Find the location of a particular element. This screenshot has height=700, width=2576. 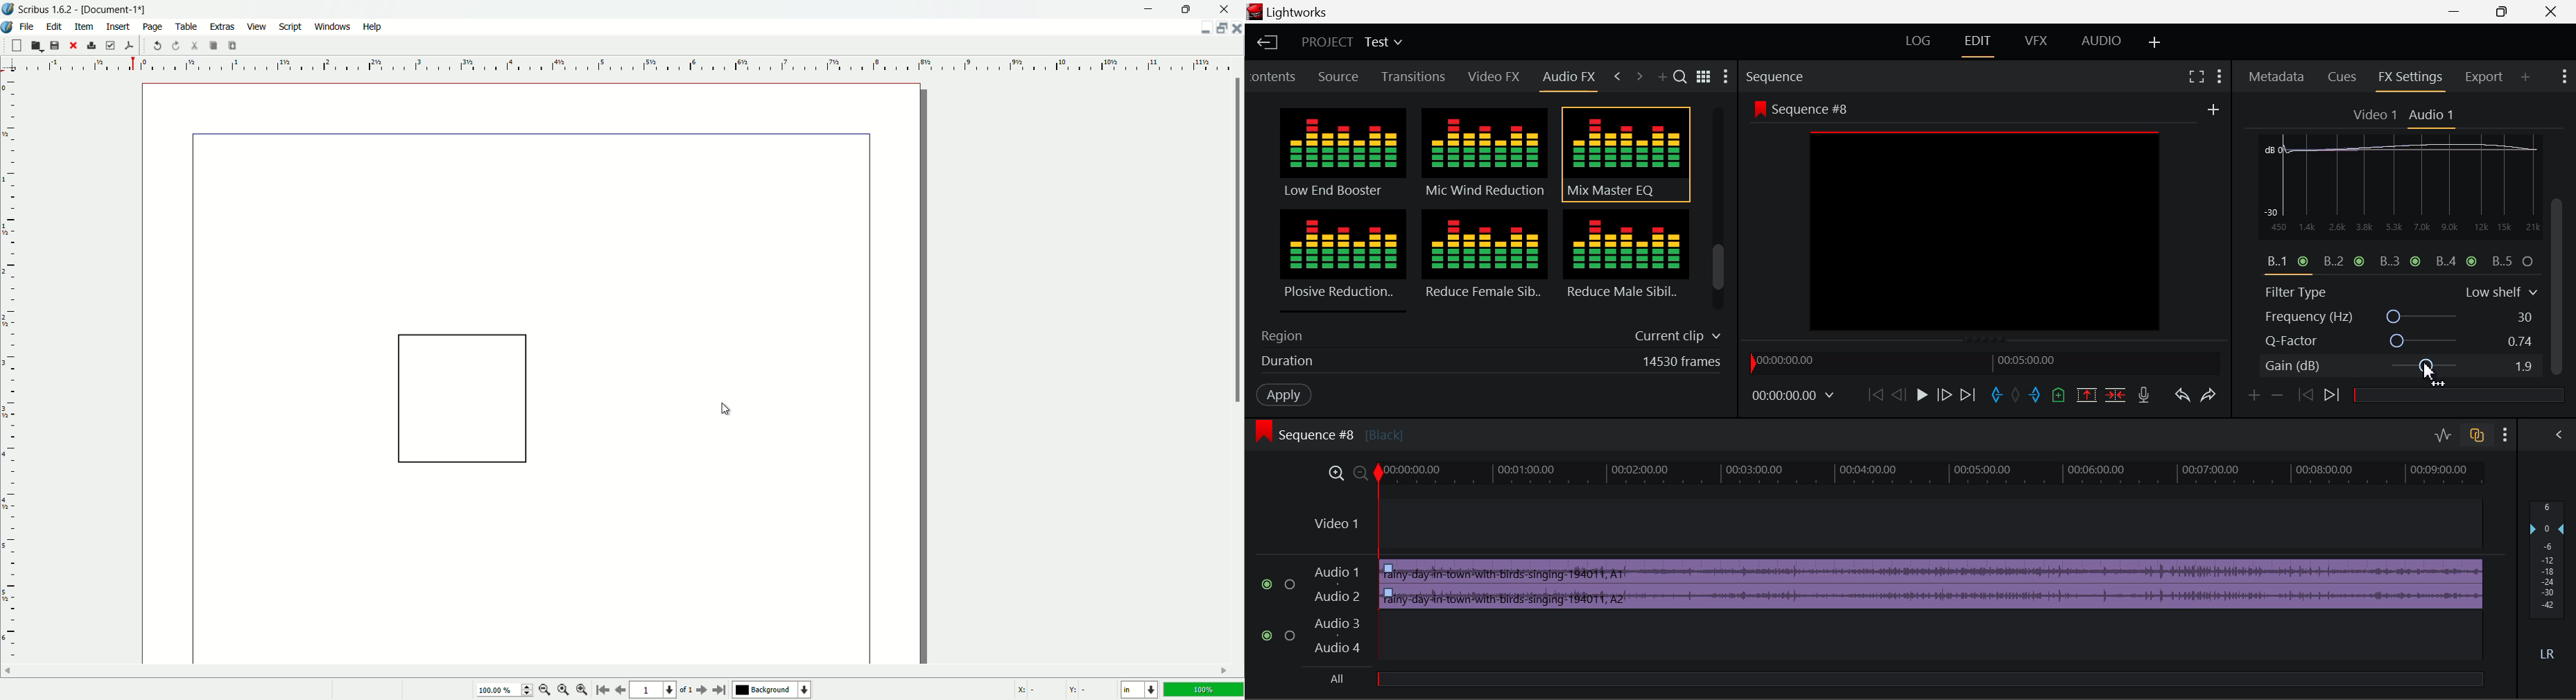

change layout is located at coordinates (1220, 29).